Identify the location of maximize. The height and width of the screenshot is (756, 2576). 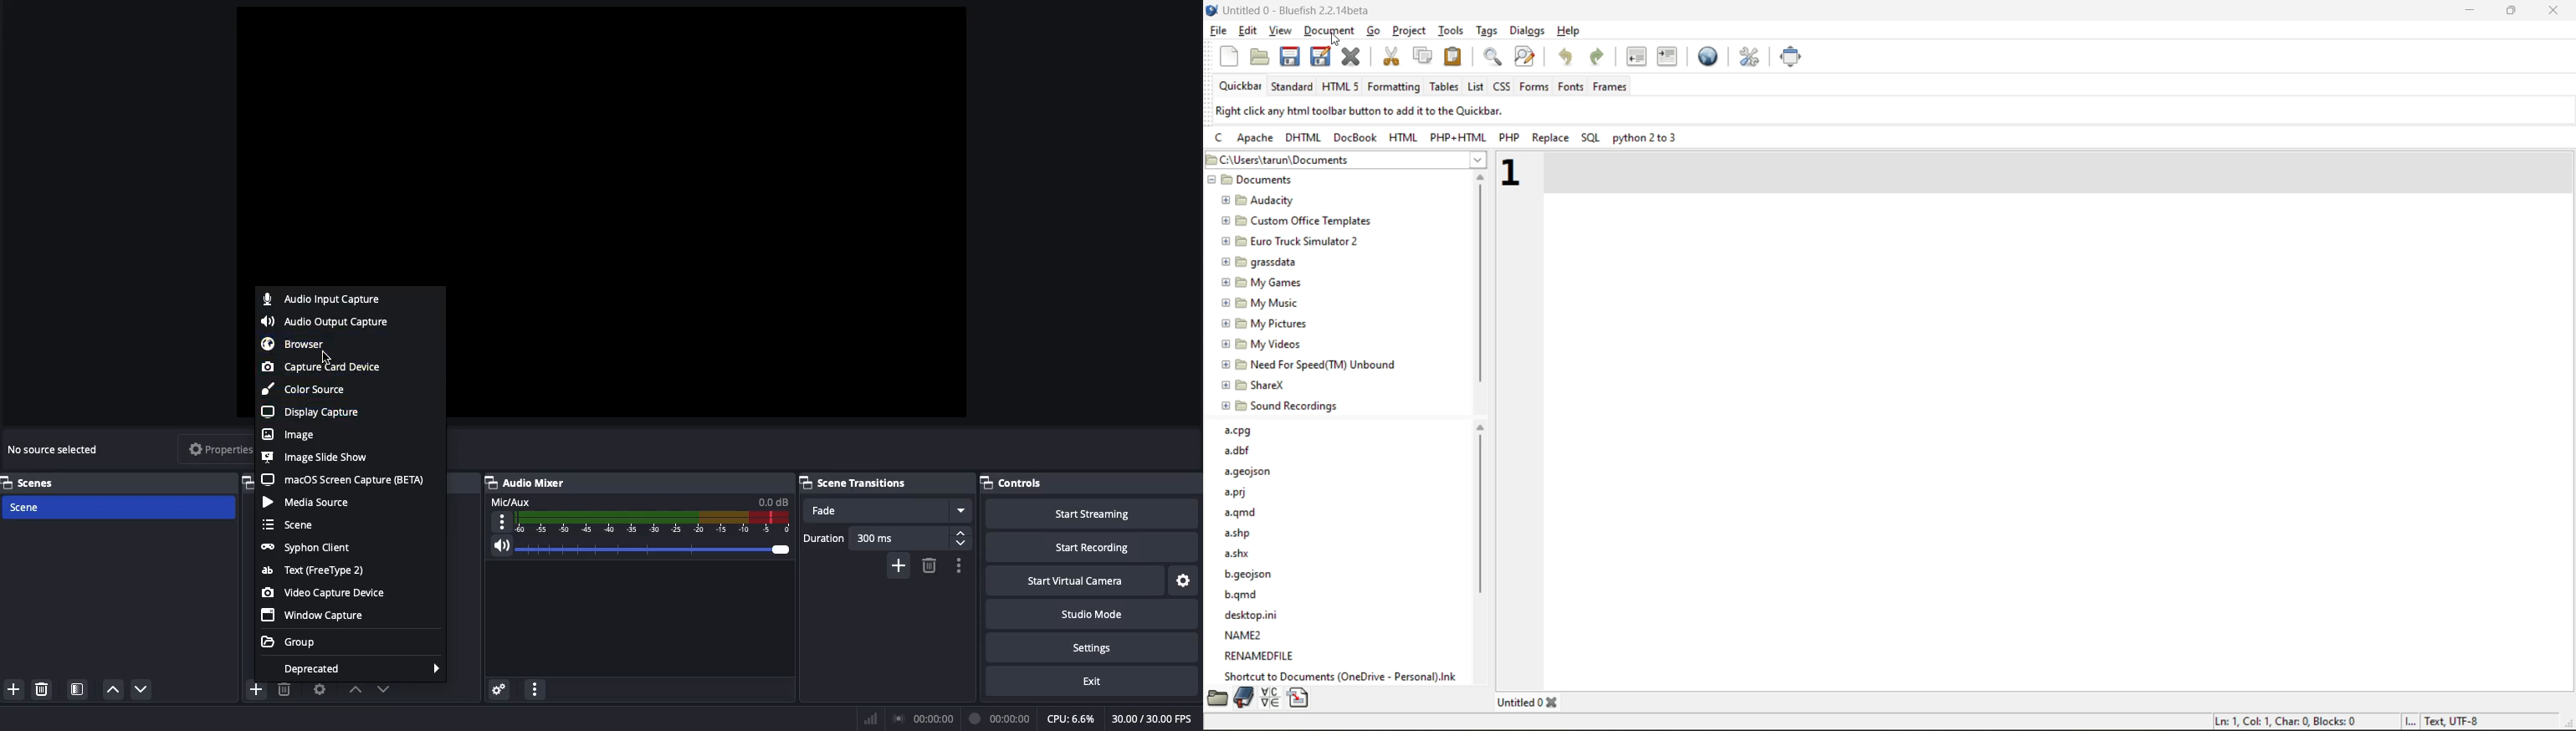
(2510, 11).